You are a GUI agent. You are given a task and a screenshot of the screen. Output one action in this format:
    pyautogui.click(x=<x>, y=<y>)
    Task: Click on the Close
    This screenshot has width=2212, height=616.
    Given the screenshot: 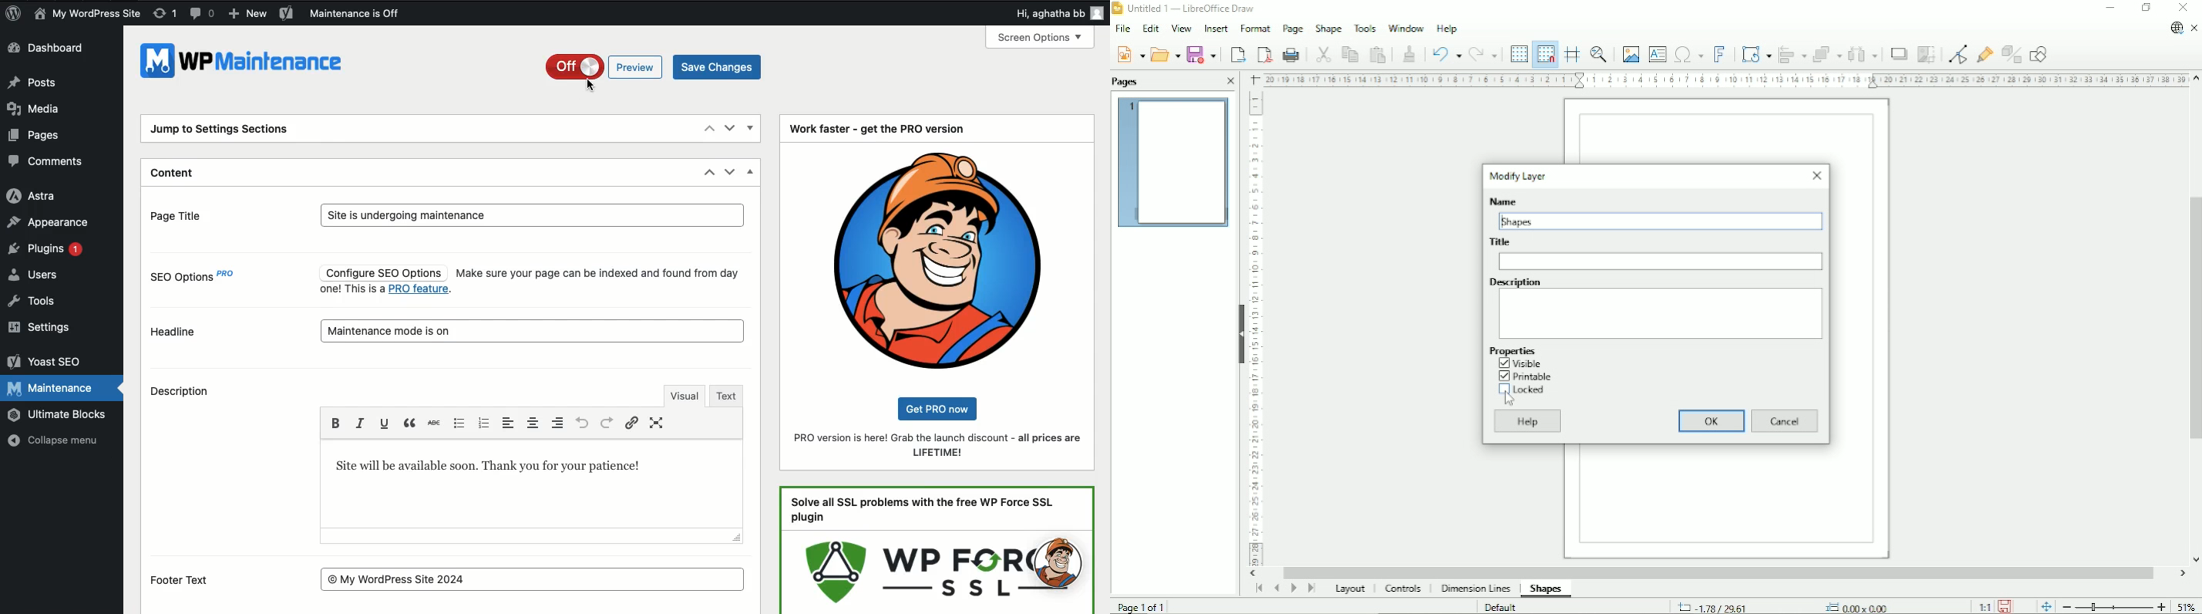 What is the action you would take?
    pyautogui.click(x=1230, y=81)
    